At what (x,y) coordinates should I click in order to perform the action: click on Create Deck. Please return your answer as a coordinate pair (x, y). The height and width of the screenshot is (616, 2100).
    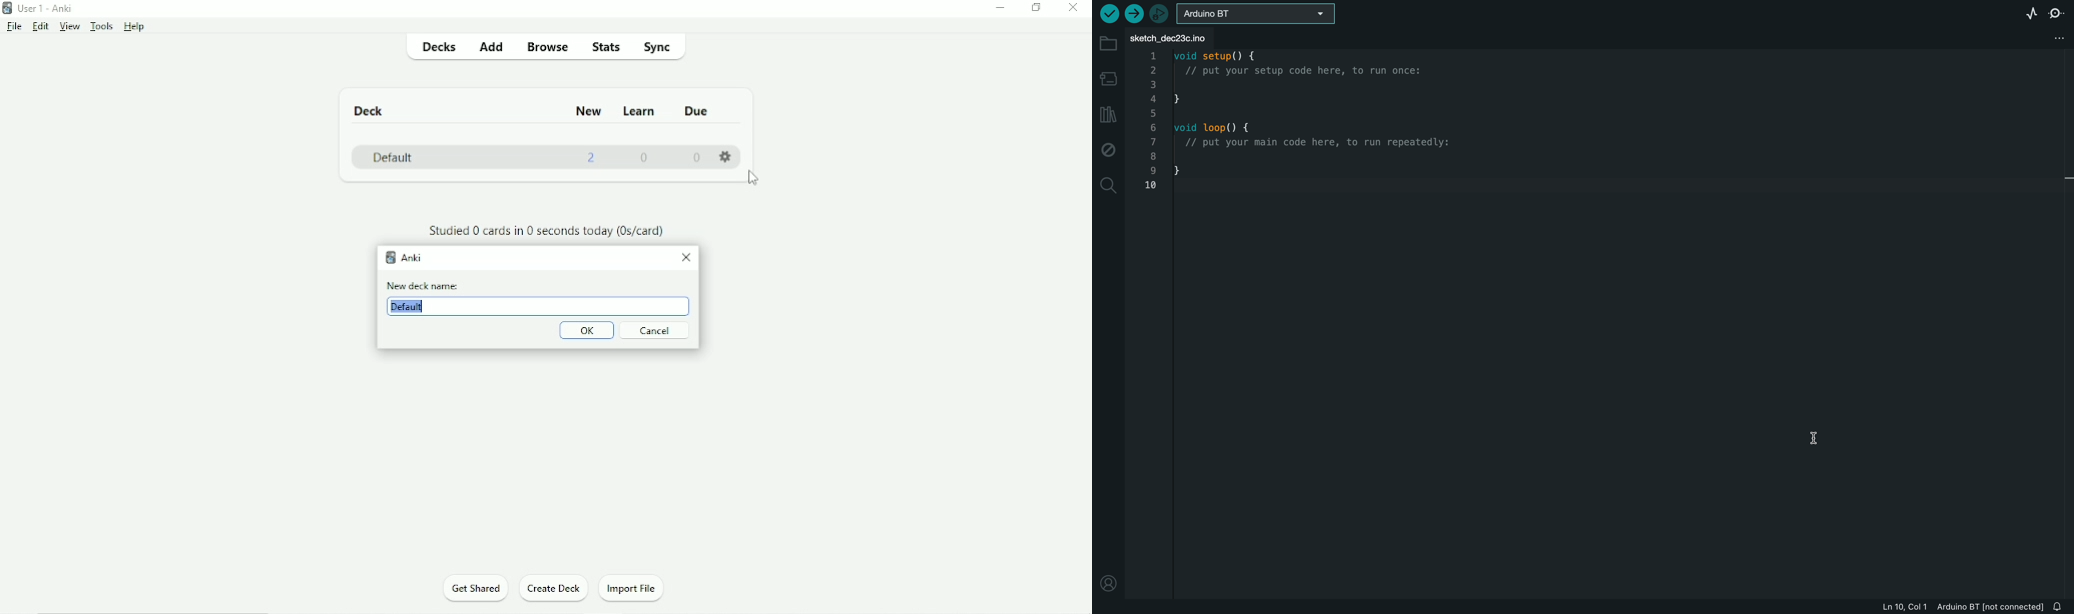
    Looking at the image, I should click on (555, 589).